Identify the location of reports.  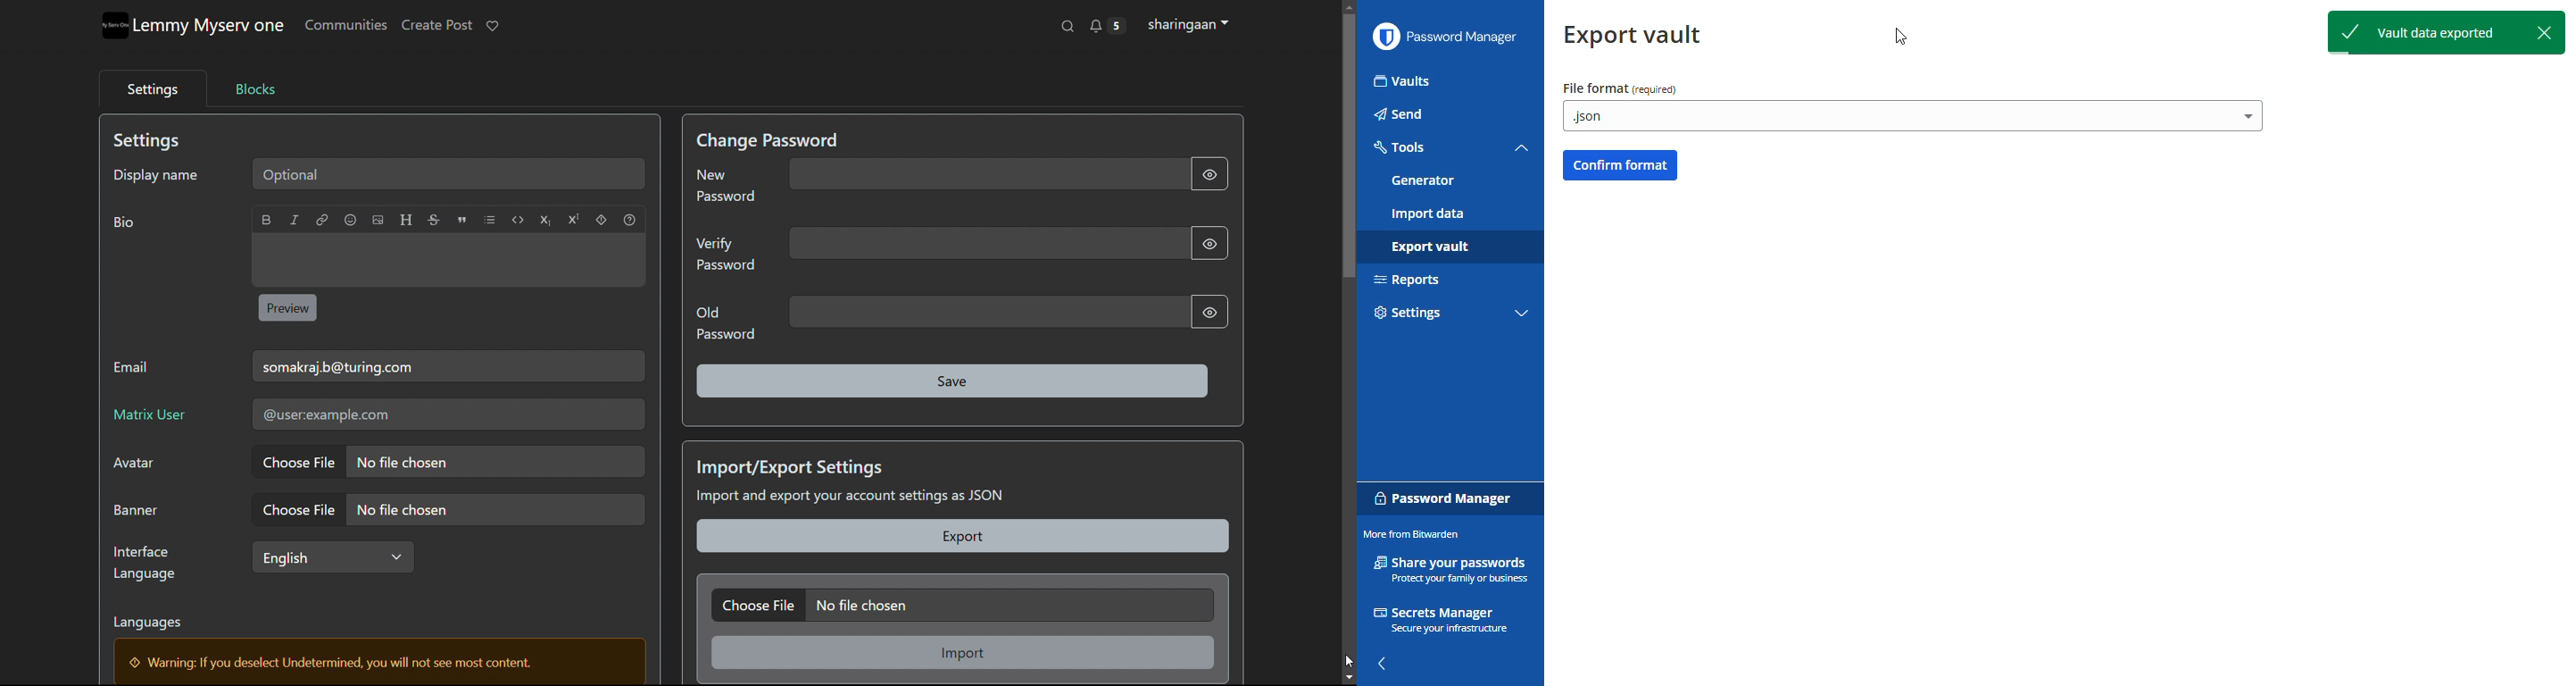
(1408, 280).